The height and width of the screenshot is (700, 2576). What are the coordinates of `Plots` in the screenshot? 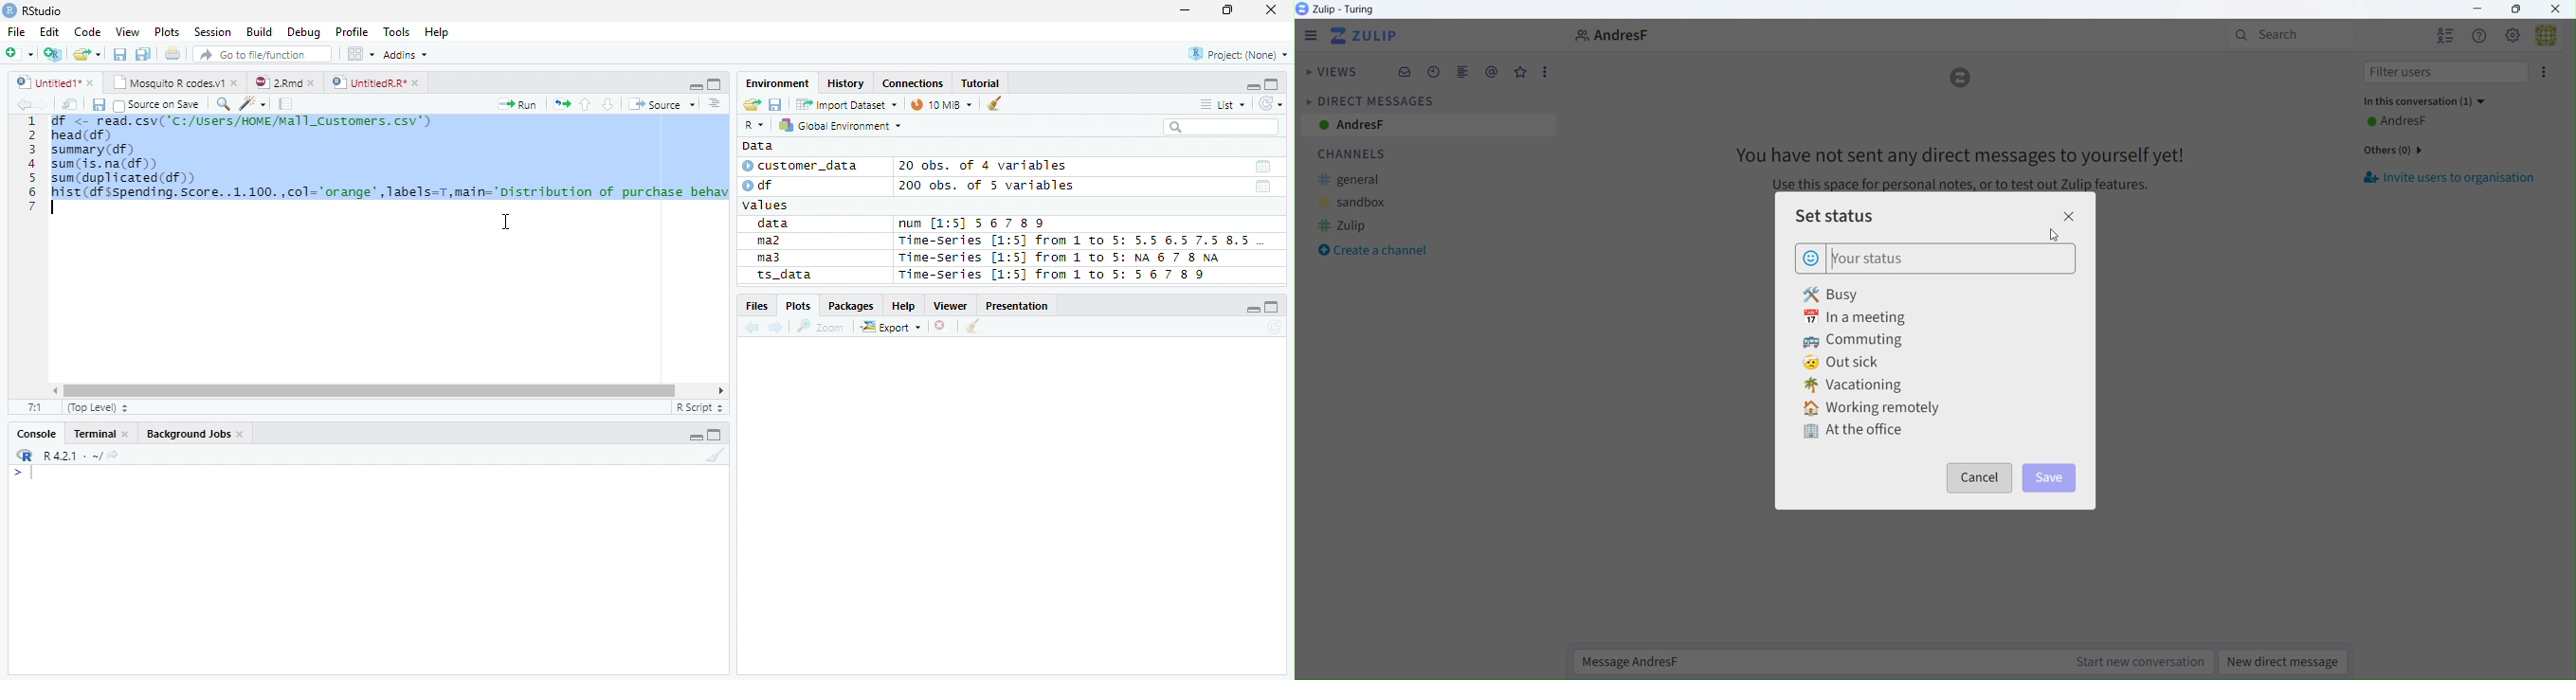 It's located at (798, 305).